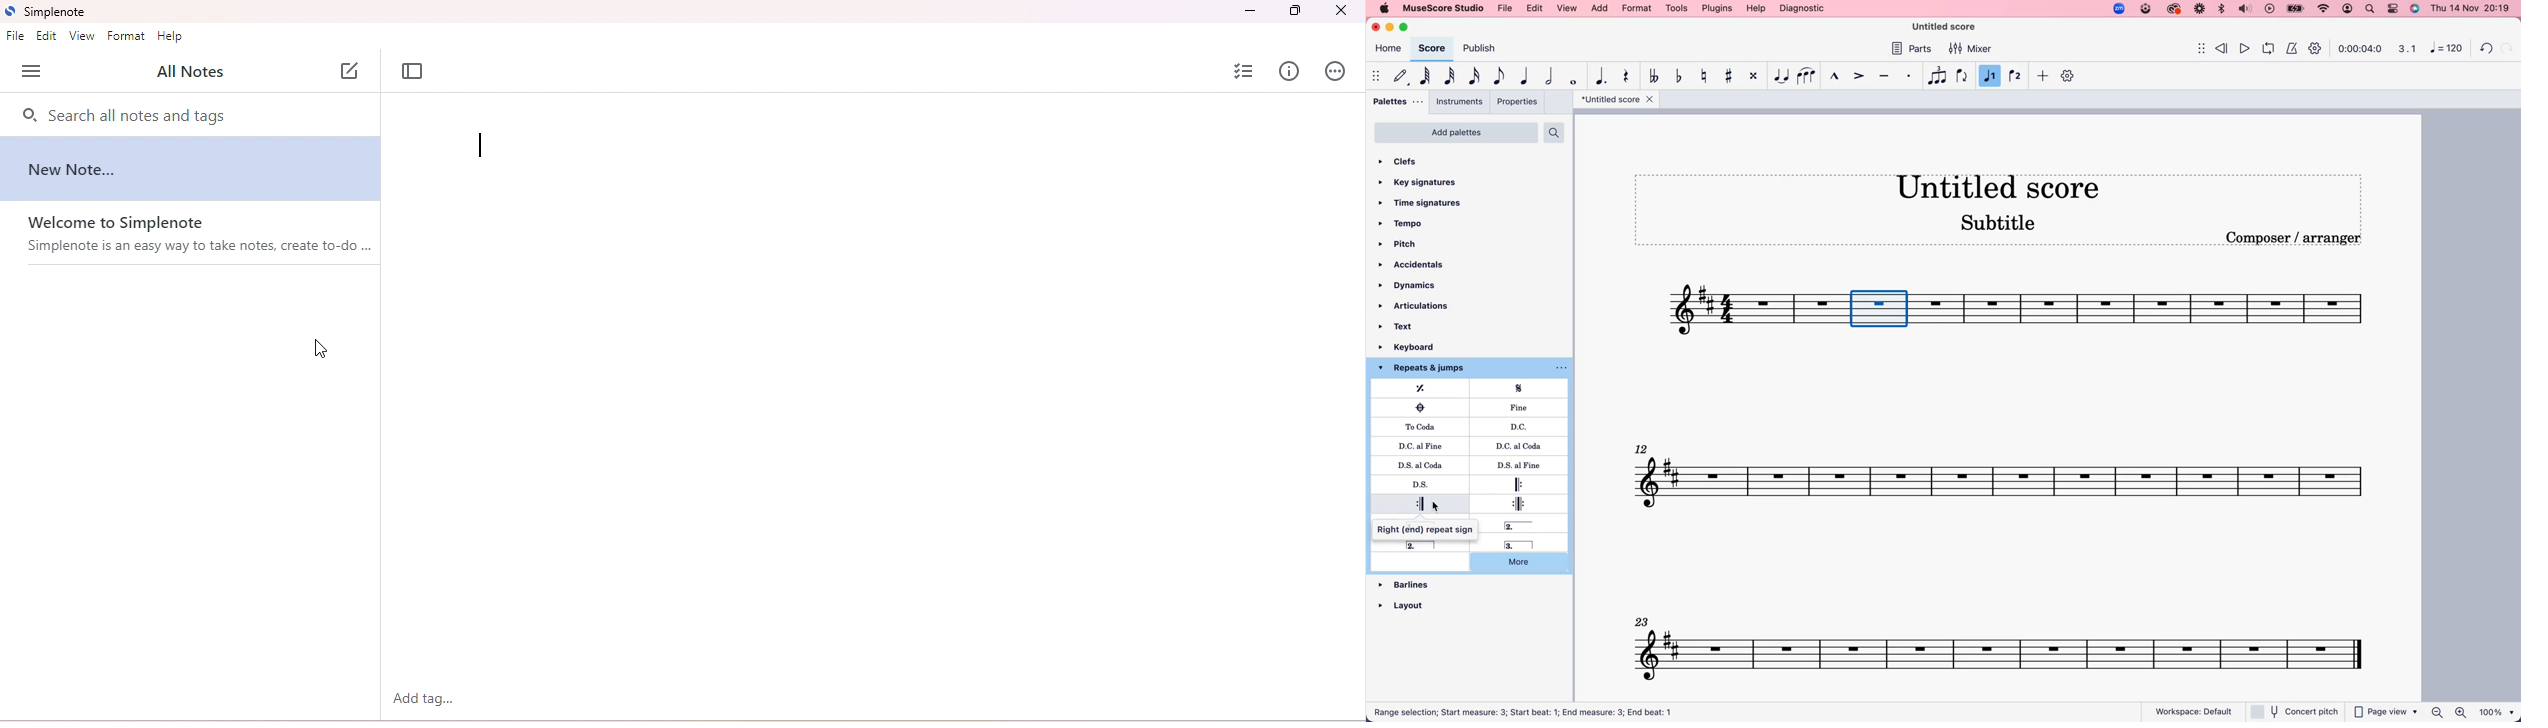 The width and height of the screenshot is (2548, 728). Describe the element at coordinates (1962, 76) in the screenshot. I see `flip direction` at that location.